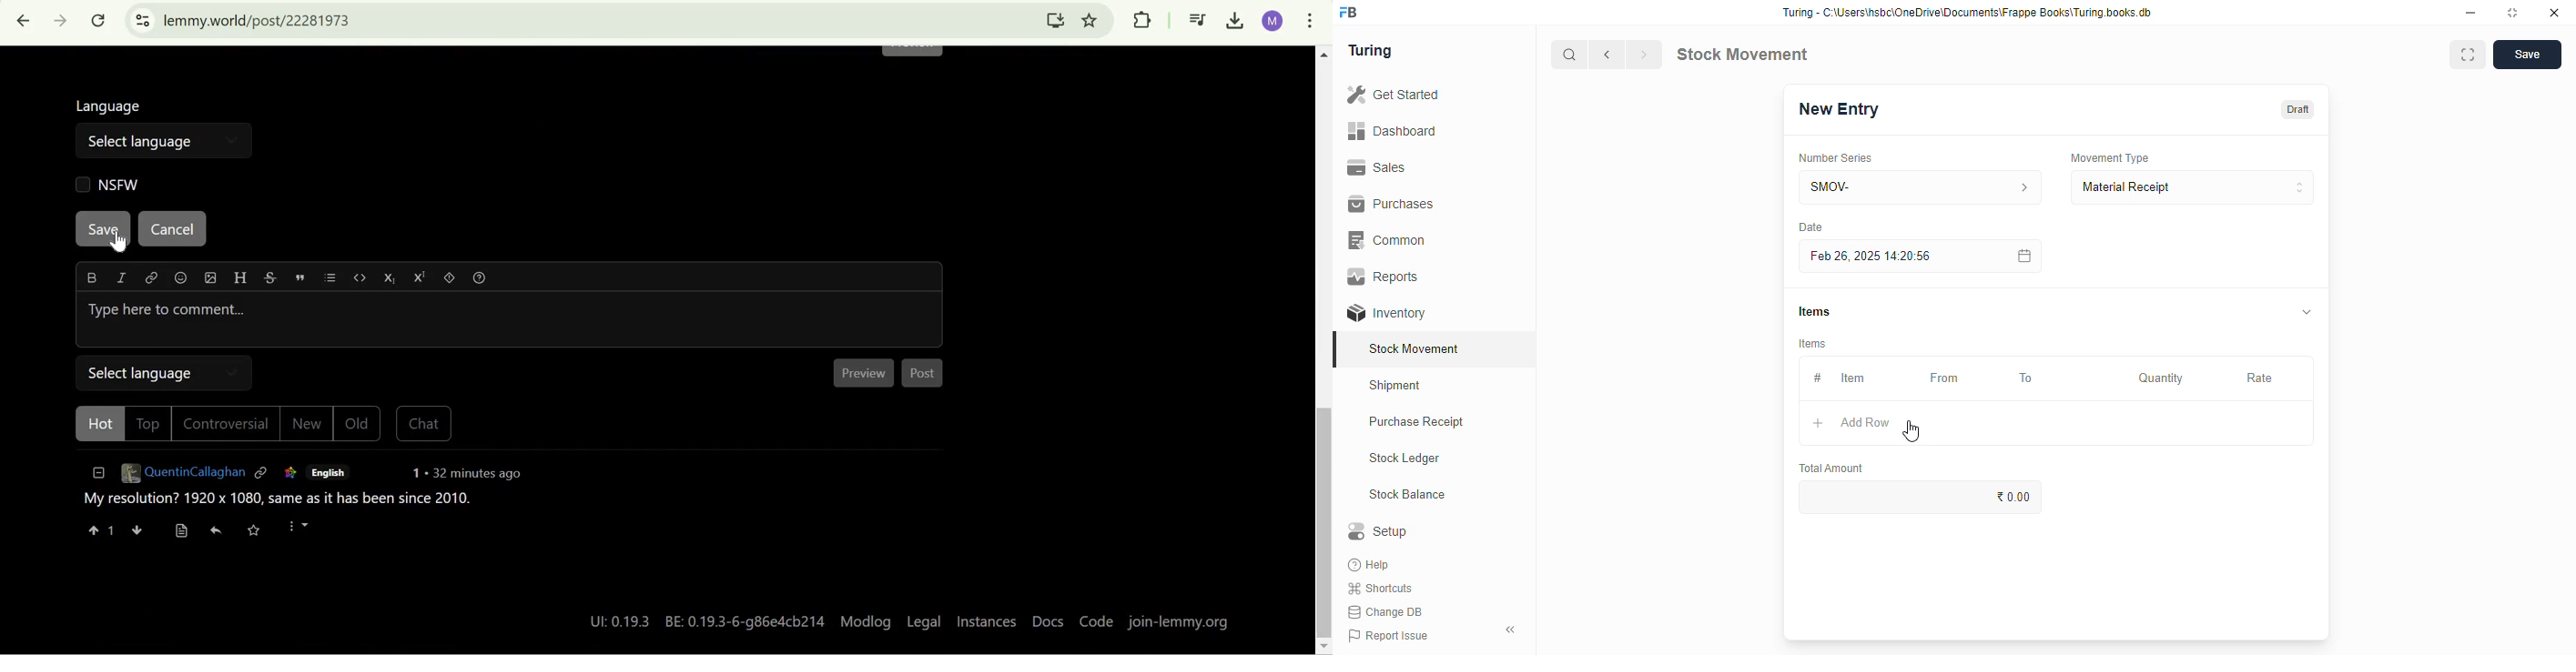 This screenshot has height=672, width=2576. What do you see at coordinates (1814, 311) in the screenshot?
I see `items` at bounding box center [1814, 311].